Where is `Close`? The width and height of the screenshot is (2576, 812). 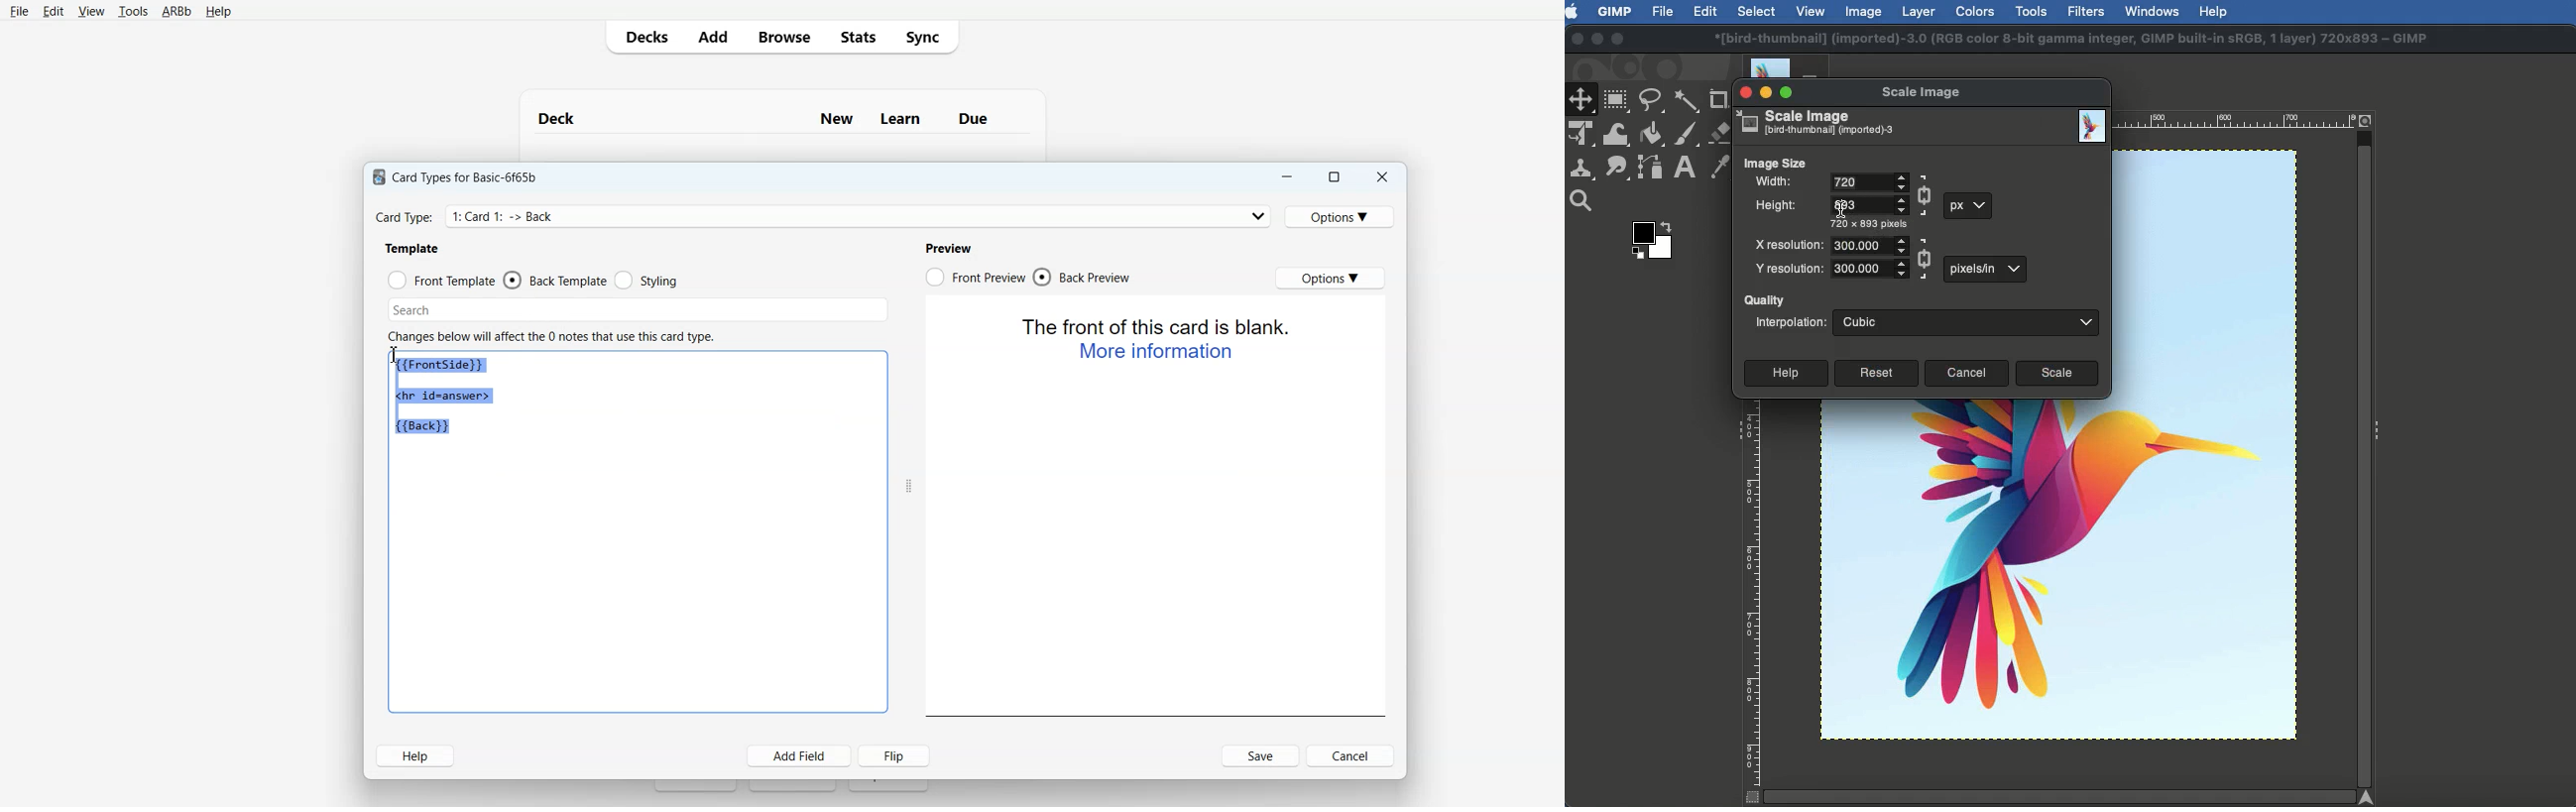
Close is located at coordinates (1383, 176).